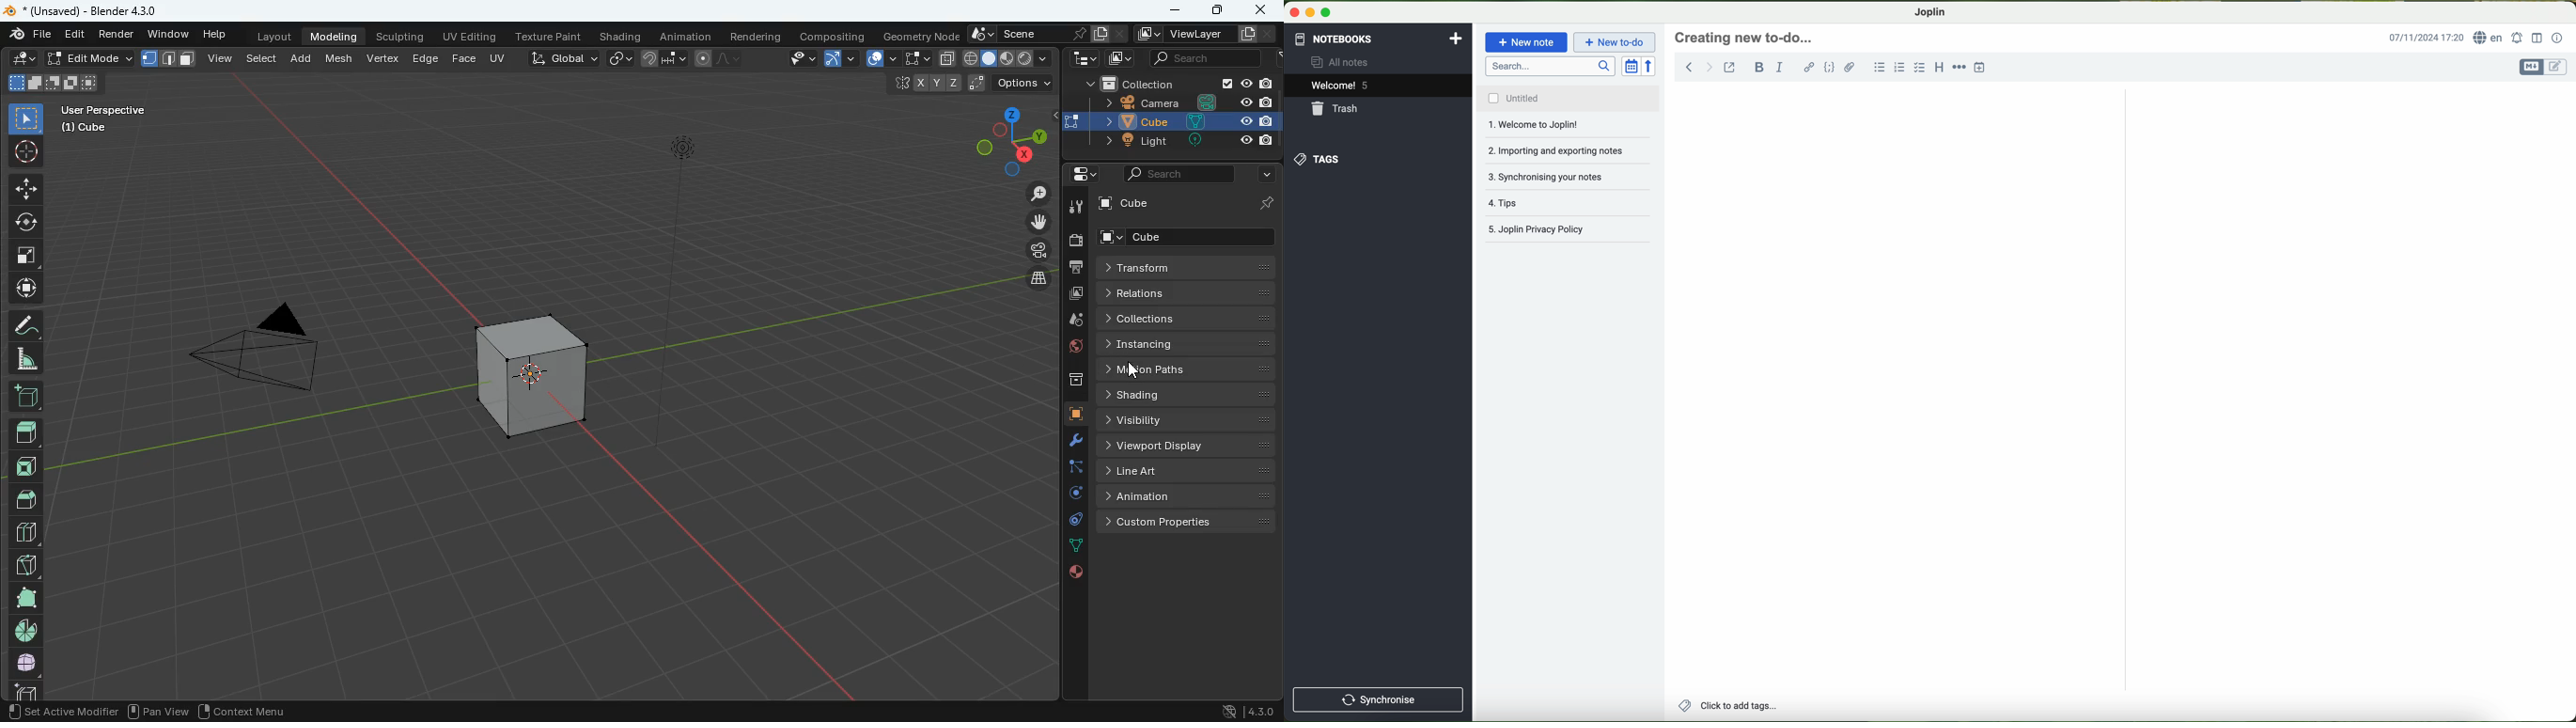 This screenshot has width=2576, height=728. What do you see at coordinates (1759, 67) in the screenshot?
I see `bold` at bounding box center [1759, 67].